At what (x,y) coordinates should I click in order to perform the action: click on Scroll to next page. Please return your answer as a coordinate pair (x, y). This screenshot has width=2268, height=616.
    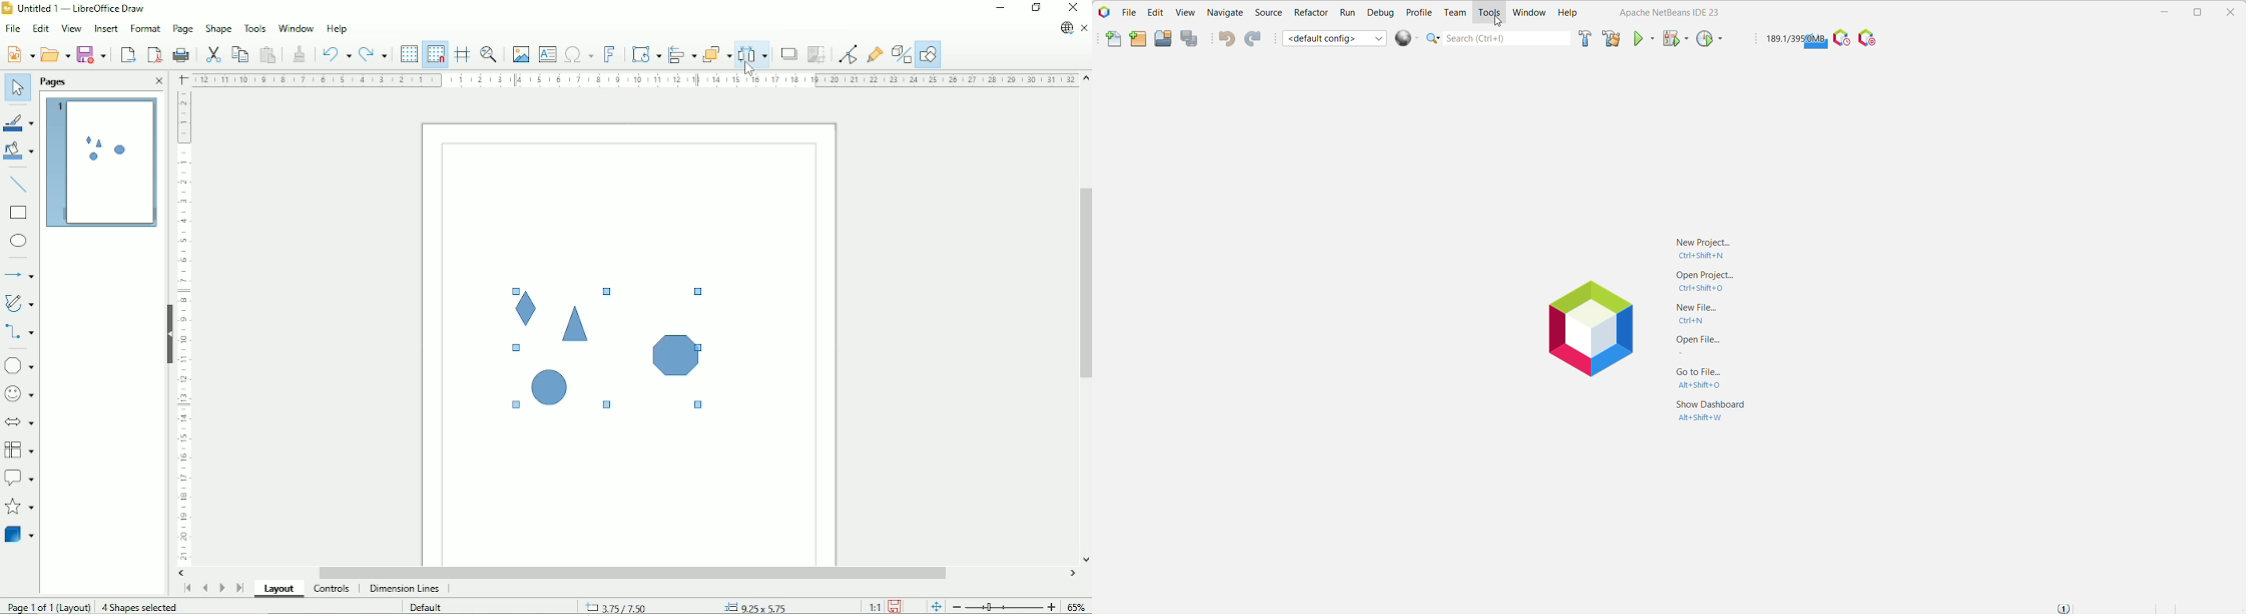
    Looking at the image, I should click on (222, 586).